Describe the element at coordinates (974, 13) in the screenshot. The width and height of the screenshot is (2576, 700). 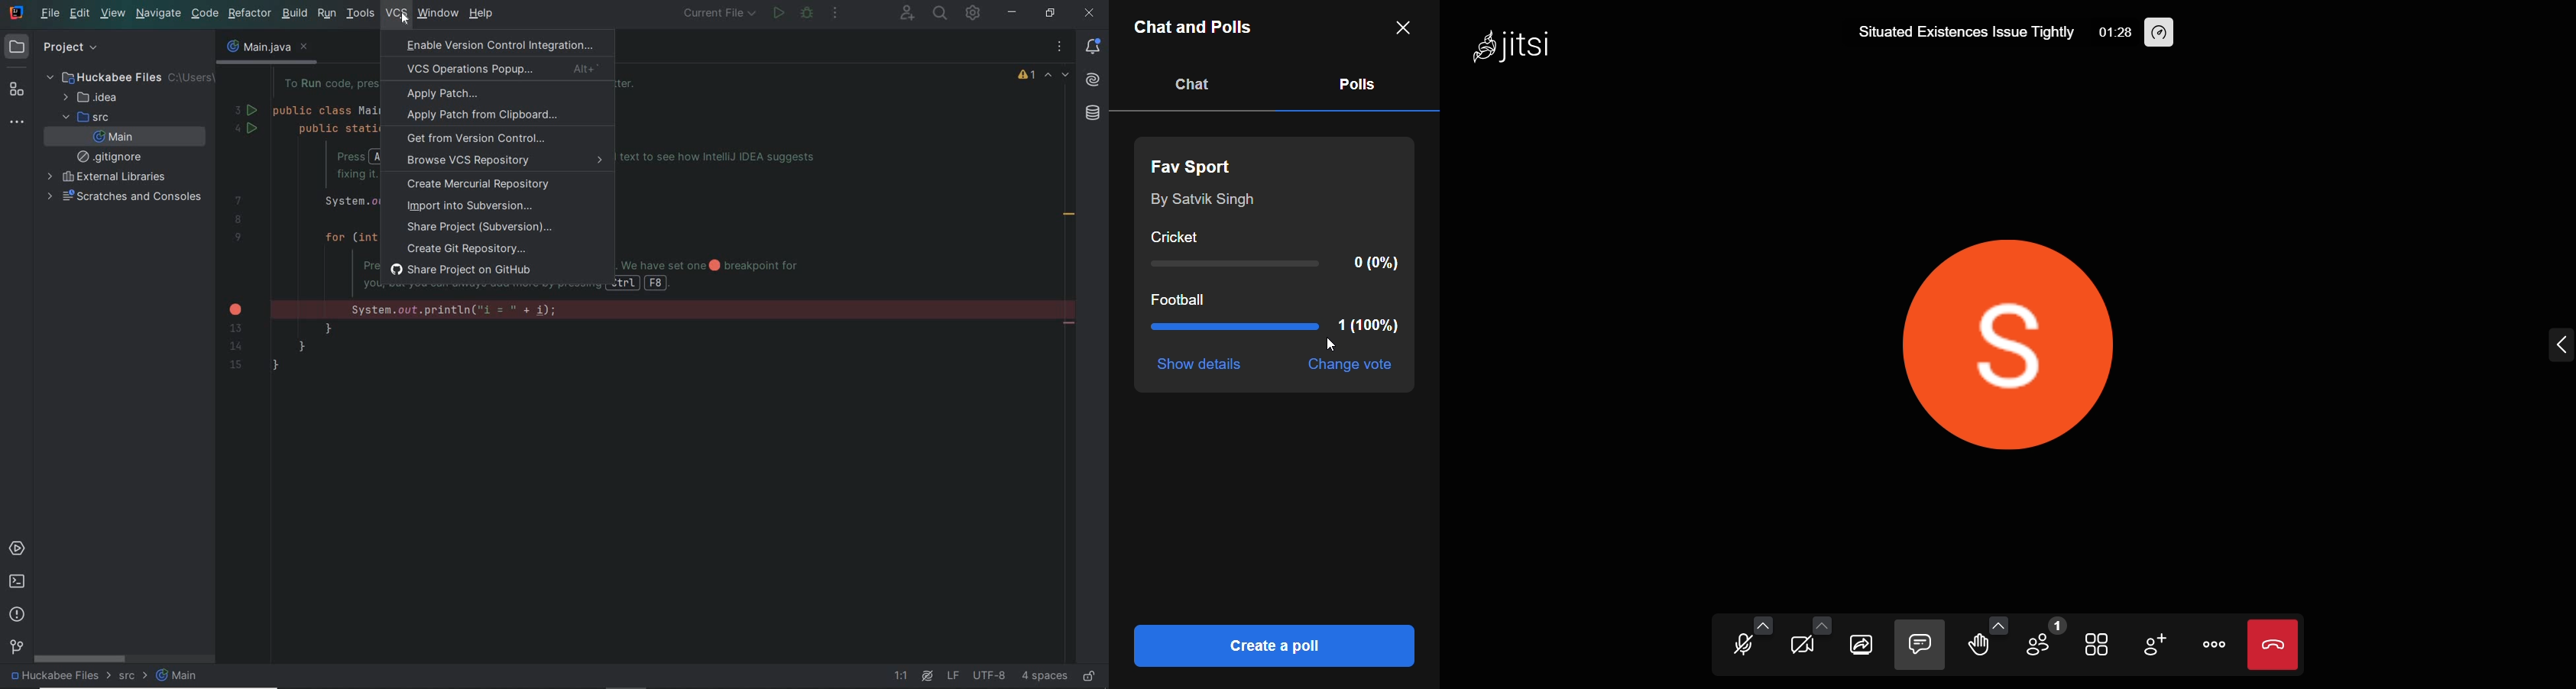
I see `IDE AND PROJECT SETTINGS` at that location.